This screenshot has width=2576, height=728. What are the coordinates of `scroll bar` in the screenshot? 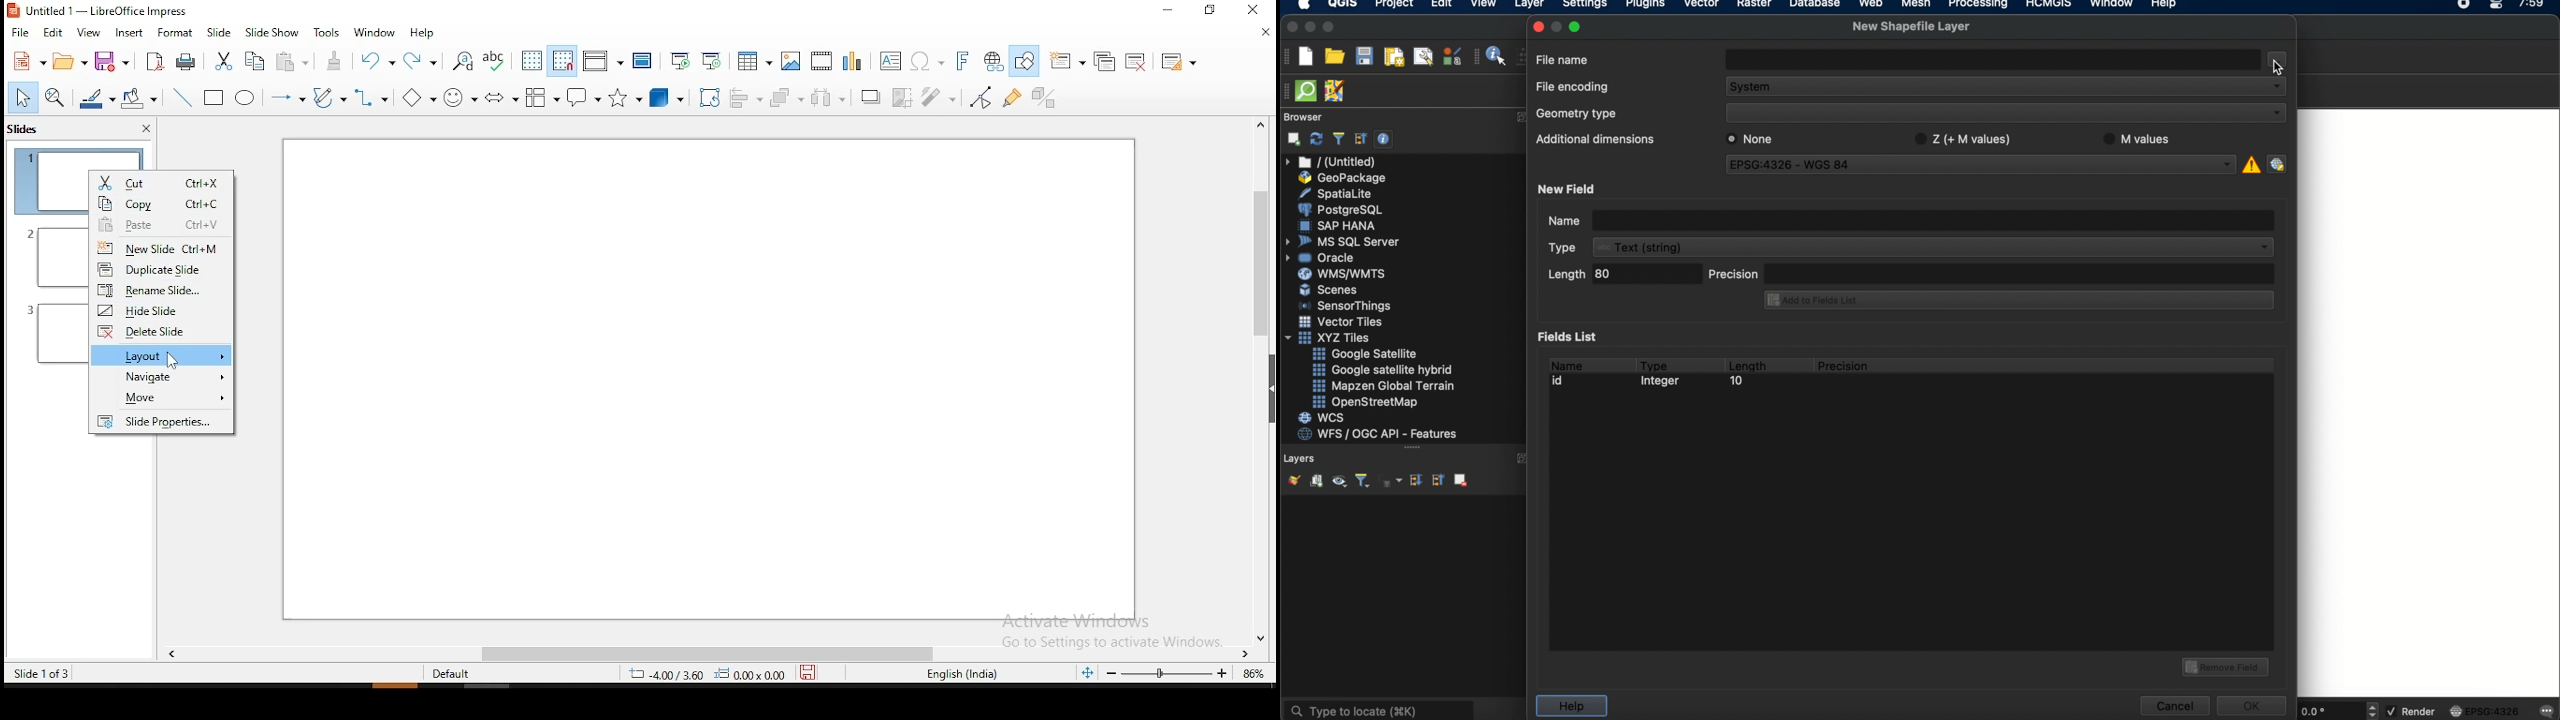 It's located at (1253, 381).